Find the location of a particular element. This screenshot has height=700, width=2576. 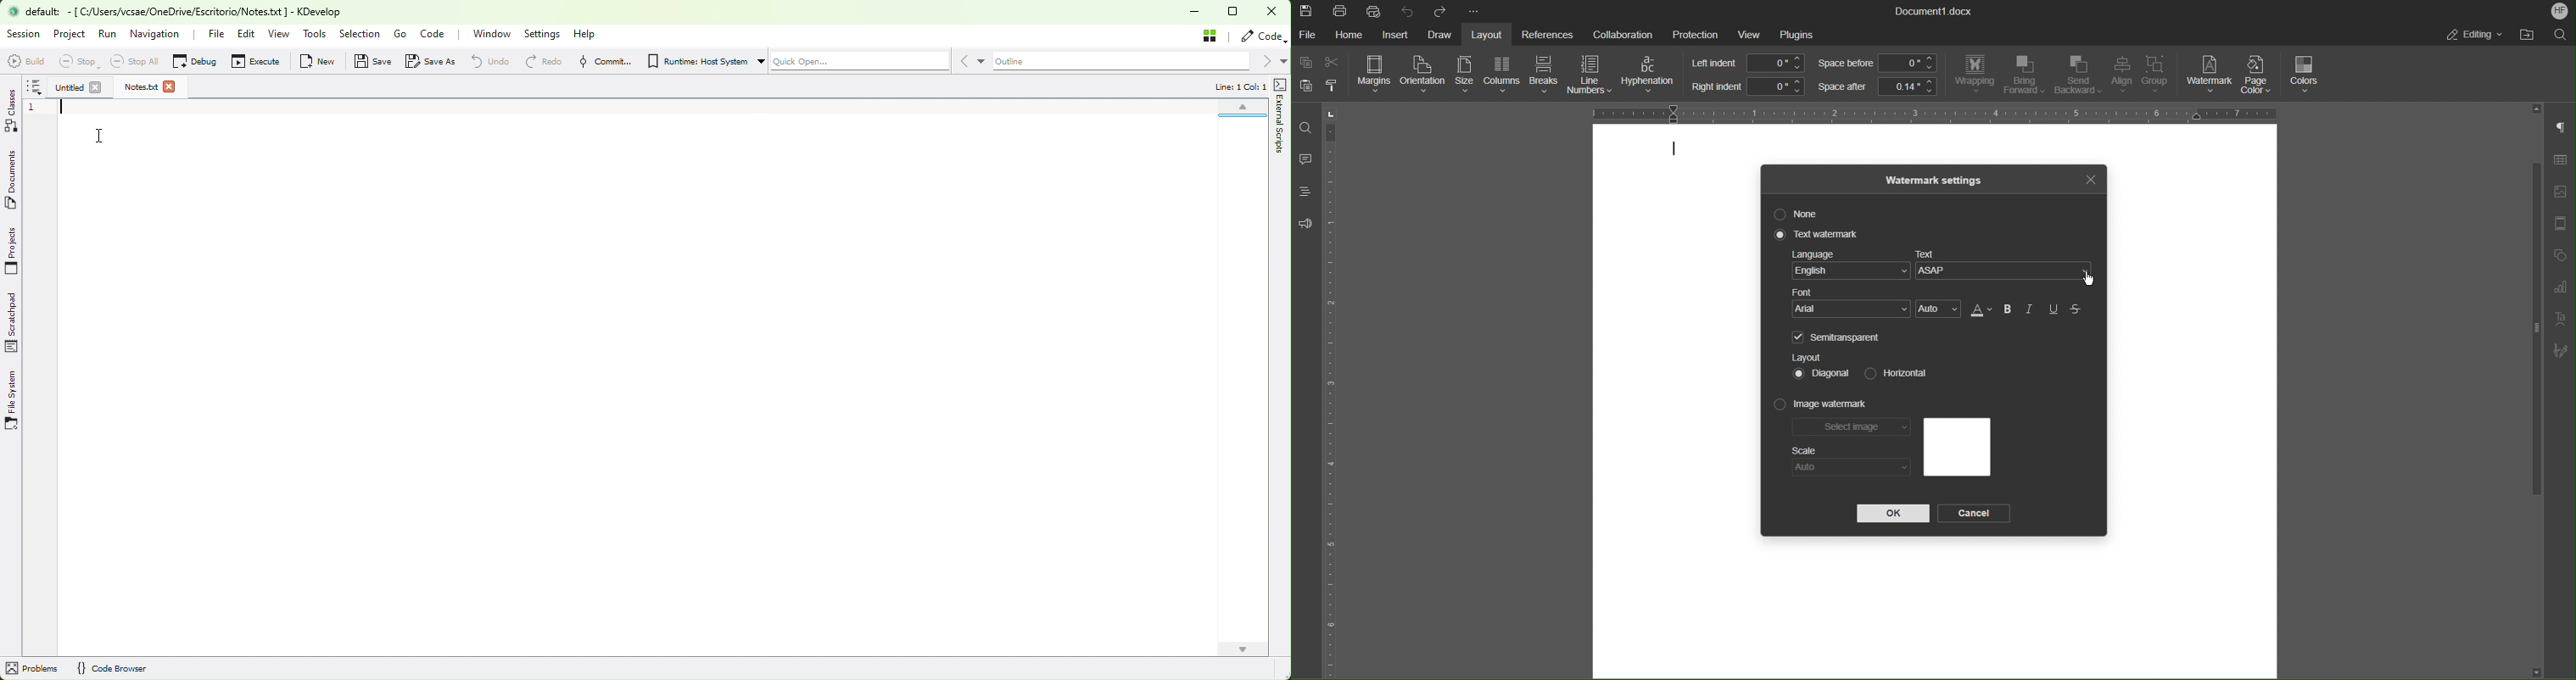

{} Code Browser is located at coordinates (112, 669).